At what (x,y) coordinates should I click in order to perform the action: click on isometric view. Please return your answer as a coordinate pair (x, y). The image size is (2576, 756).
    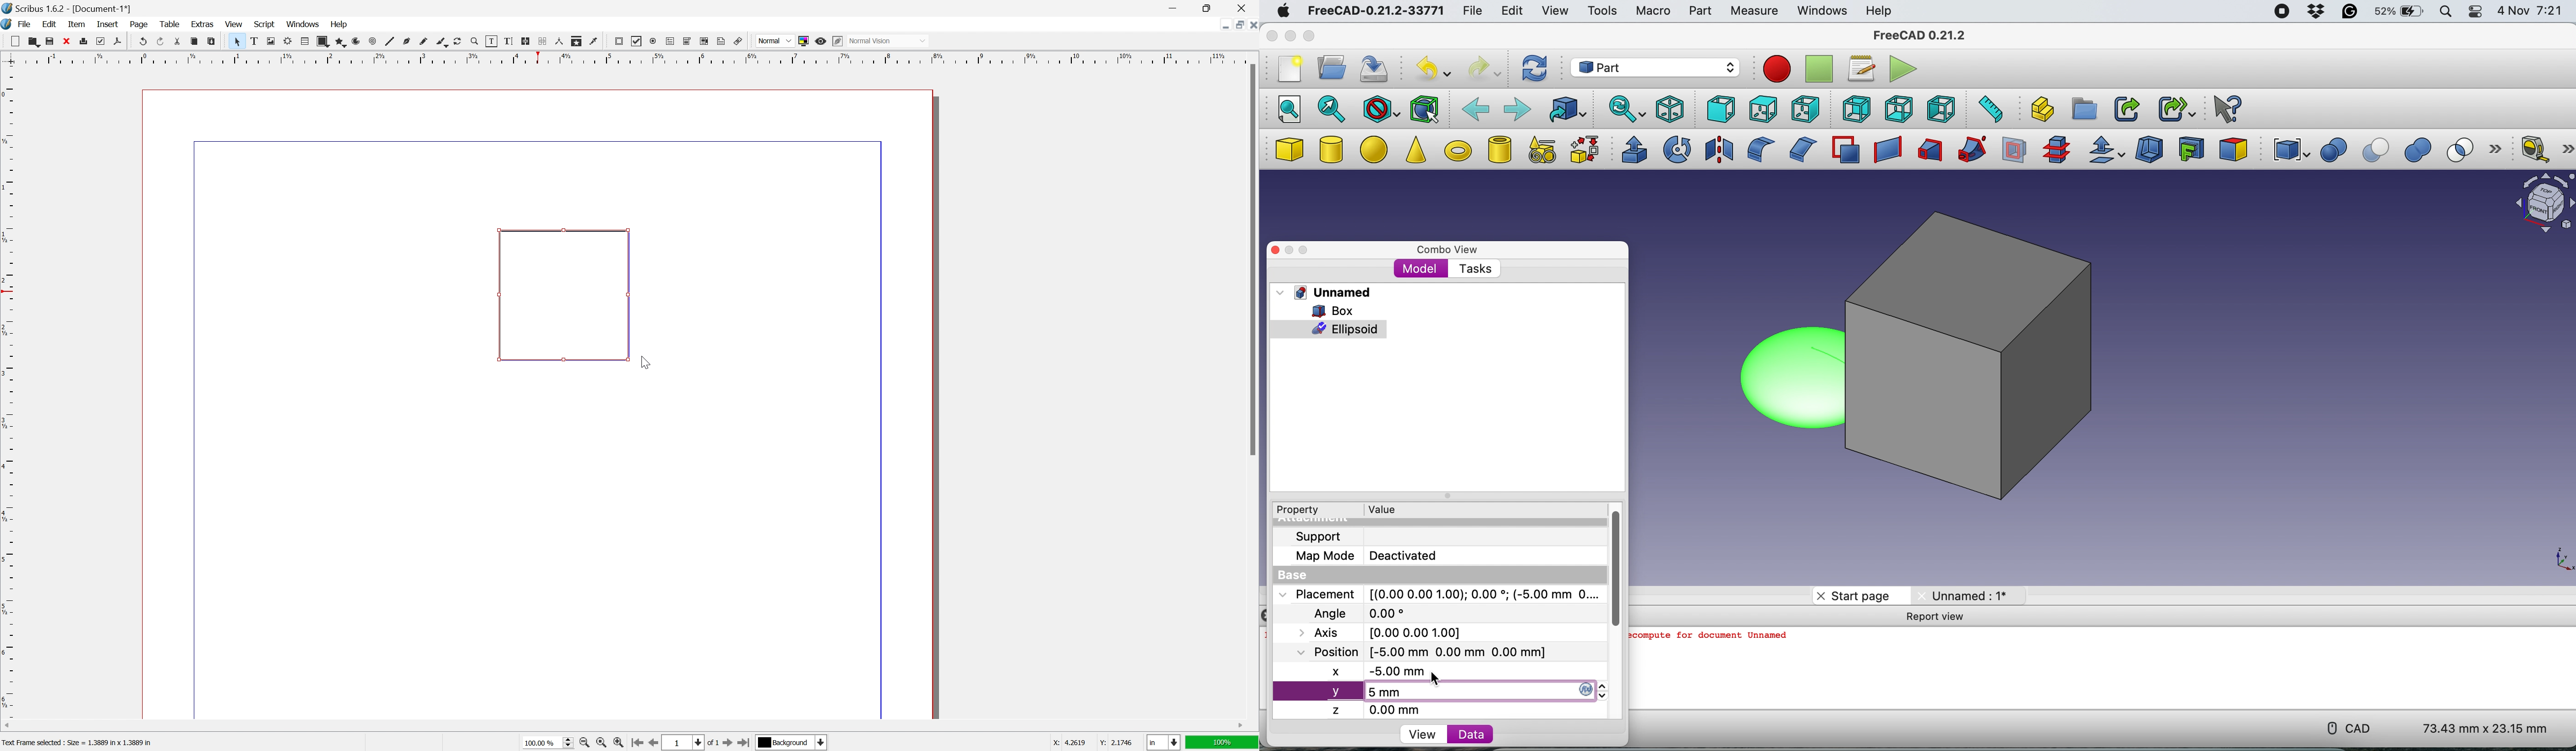
    Looking at the image, I should click on (1671, 109).